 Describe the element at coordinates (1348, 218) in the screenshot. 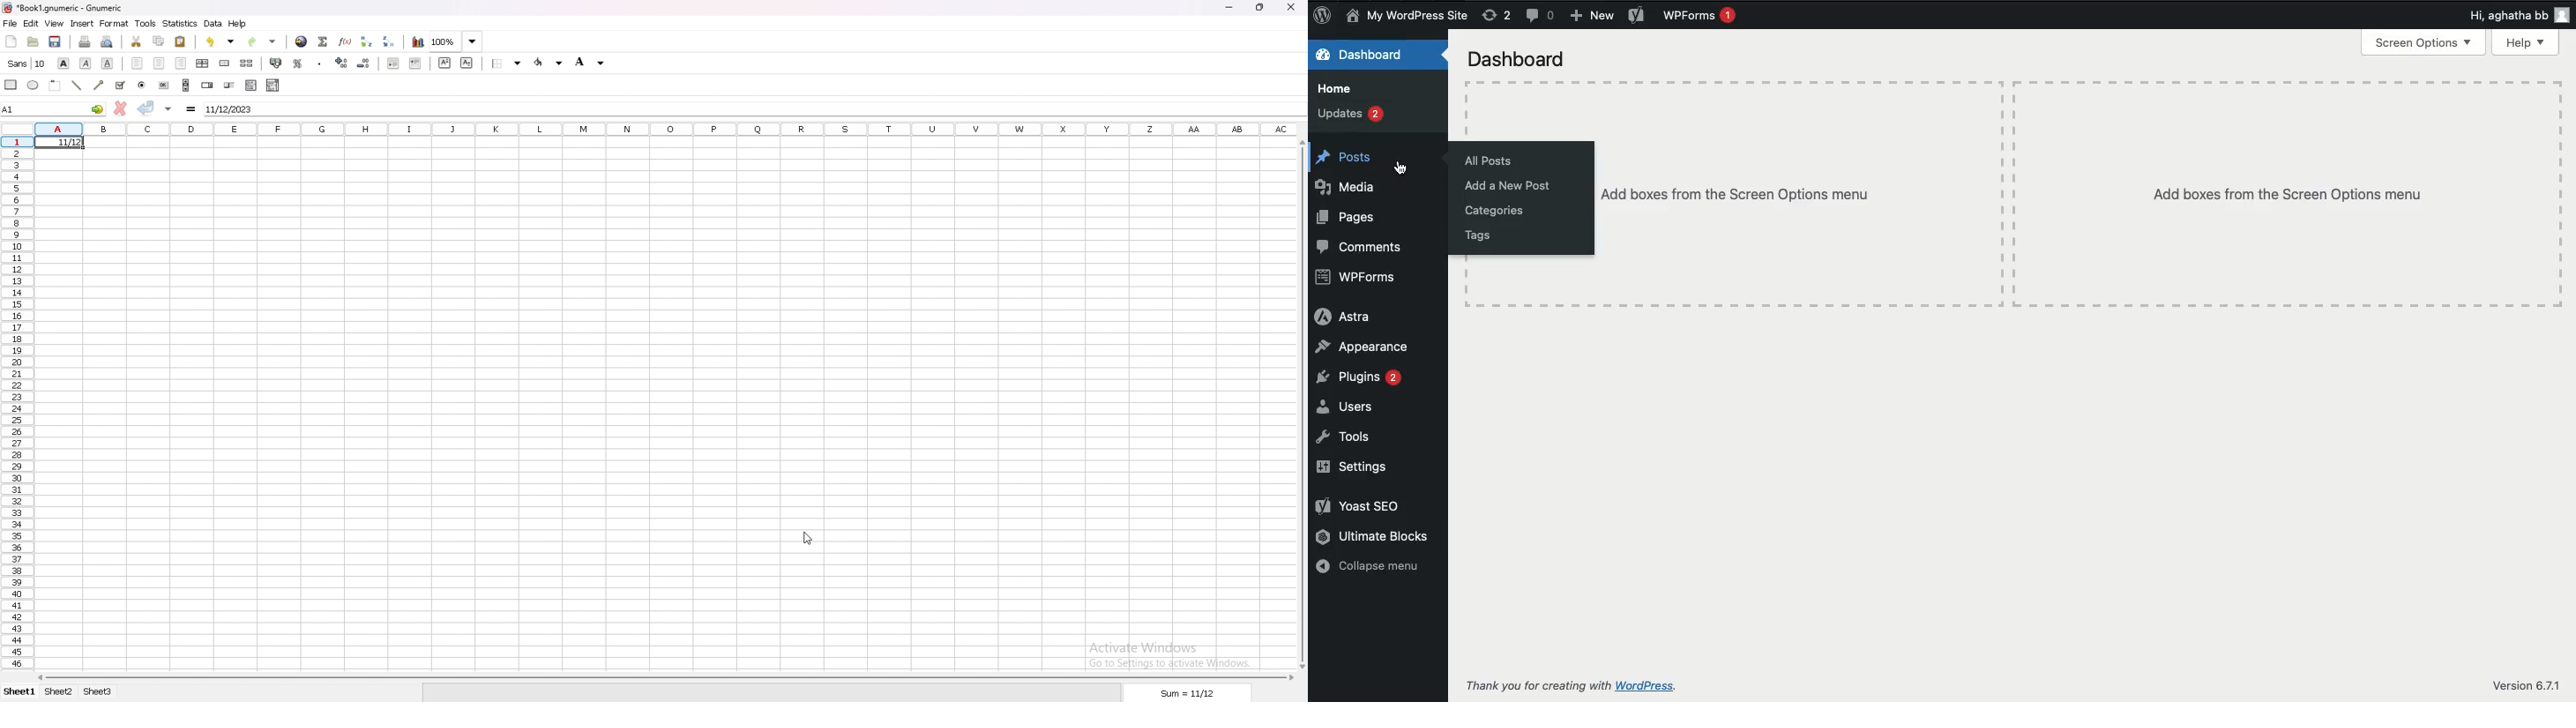

I see `Pages` at that location.